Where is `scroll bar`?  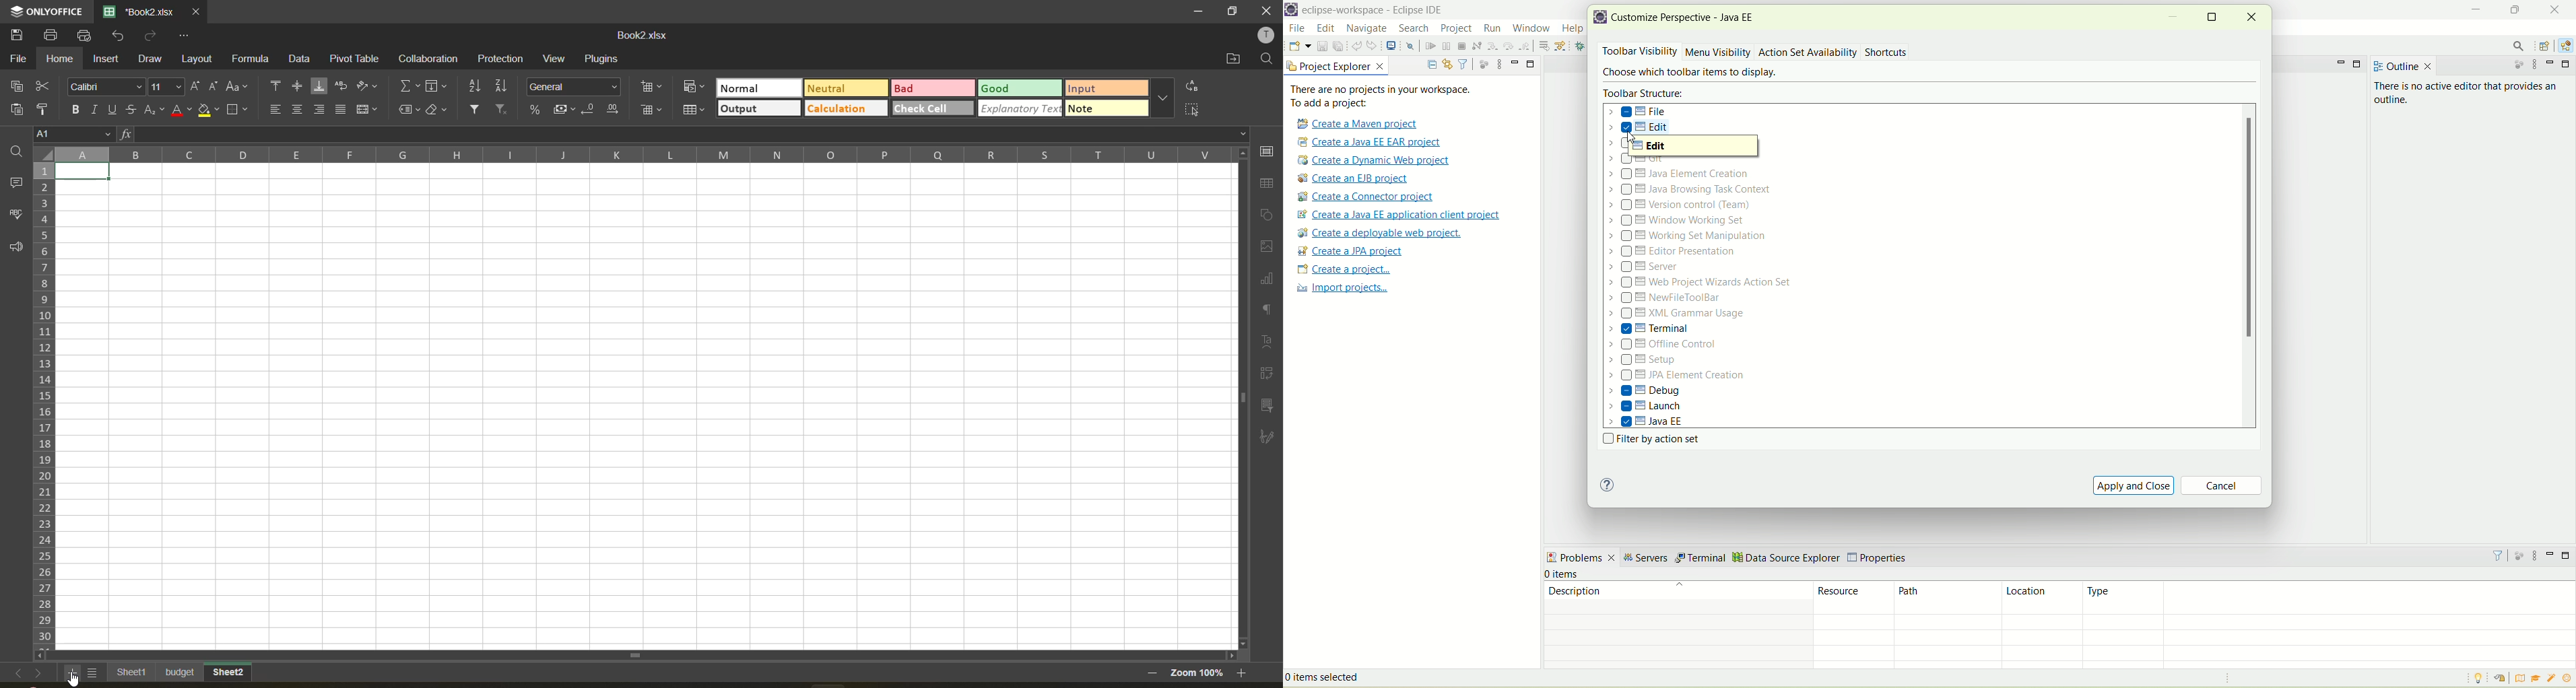
scroll bar is located at coordinates (1241, 371).